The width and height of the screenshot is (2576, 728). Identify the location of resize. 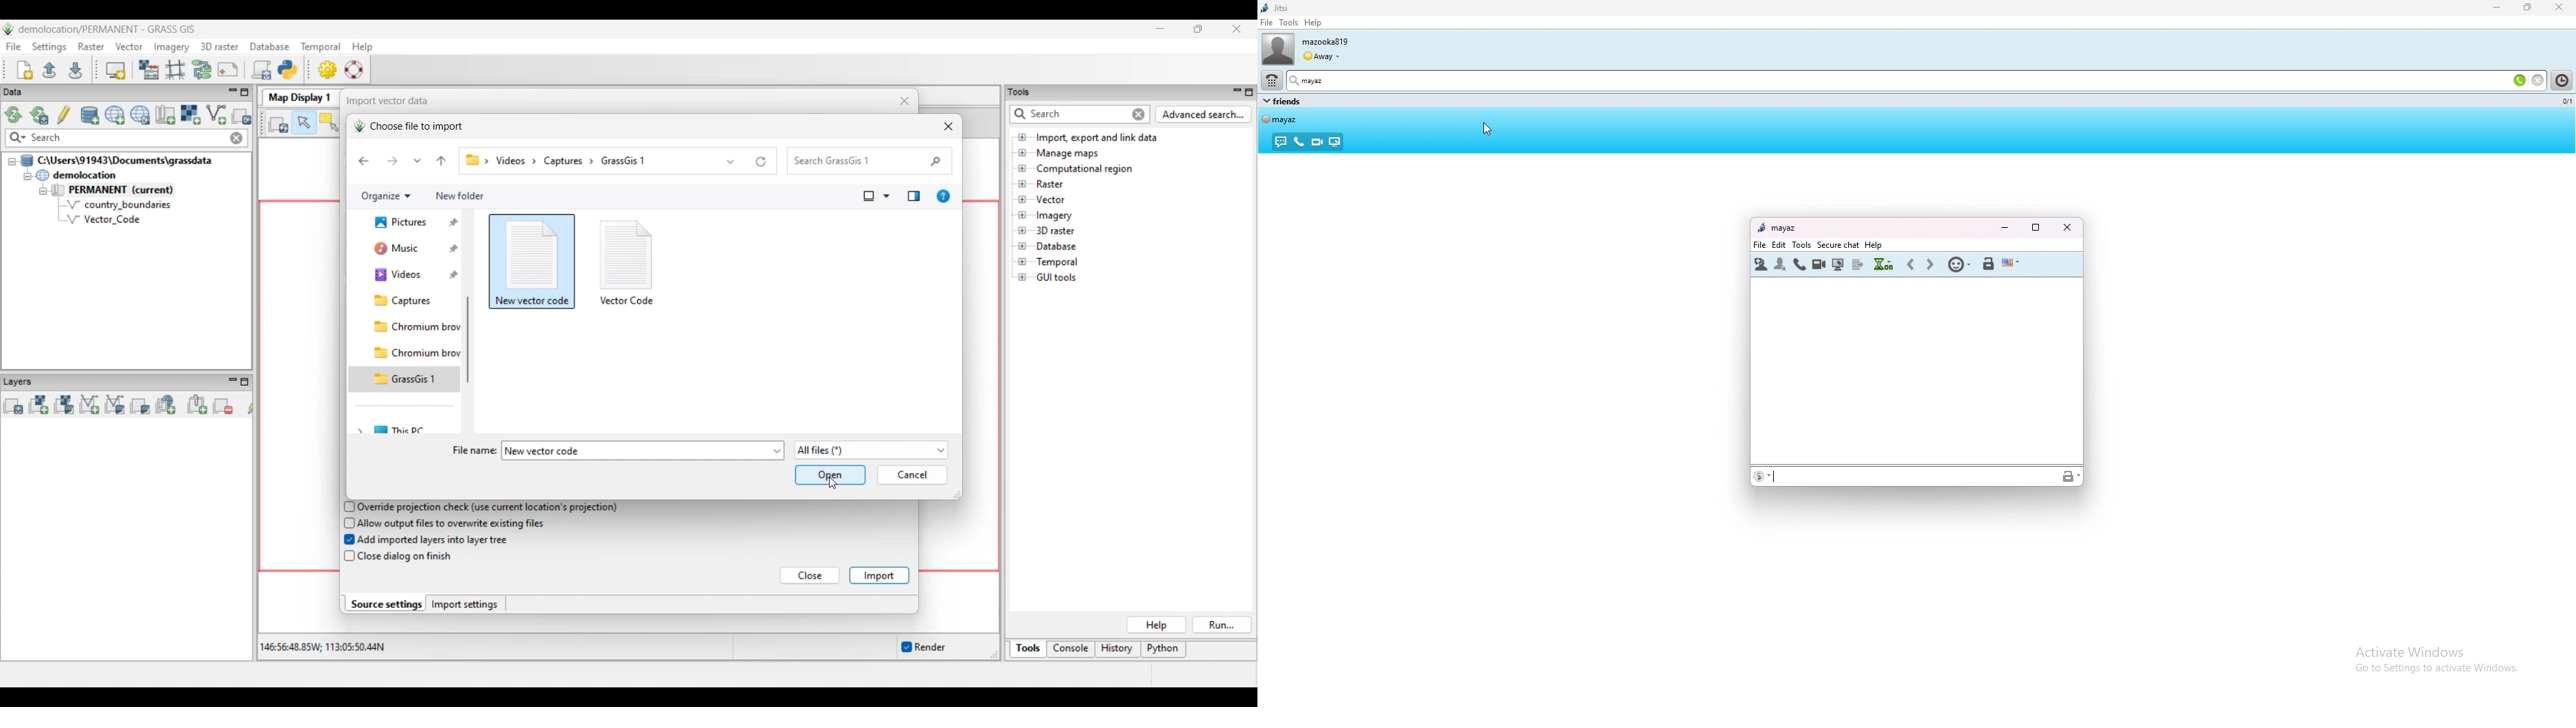
(2529, 8).